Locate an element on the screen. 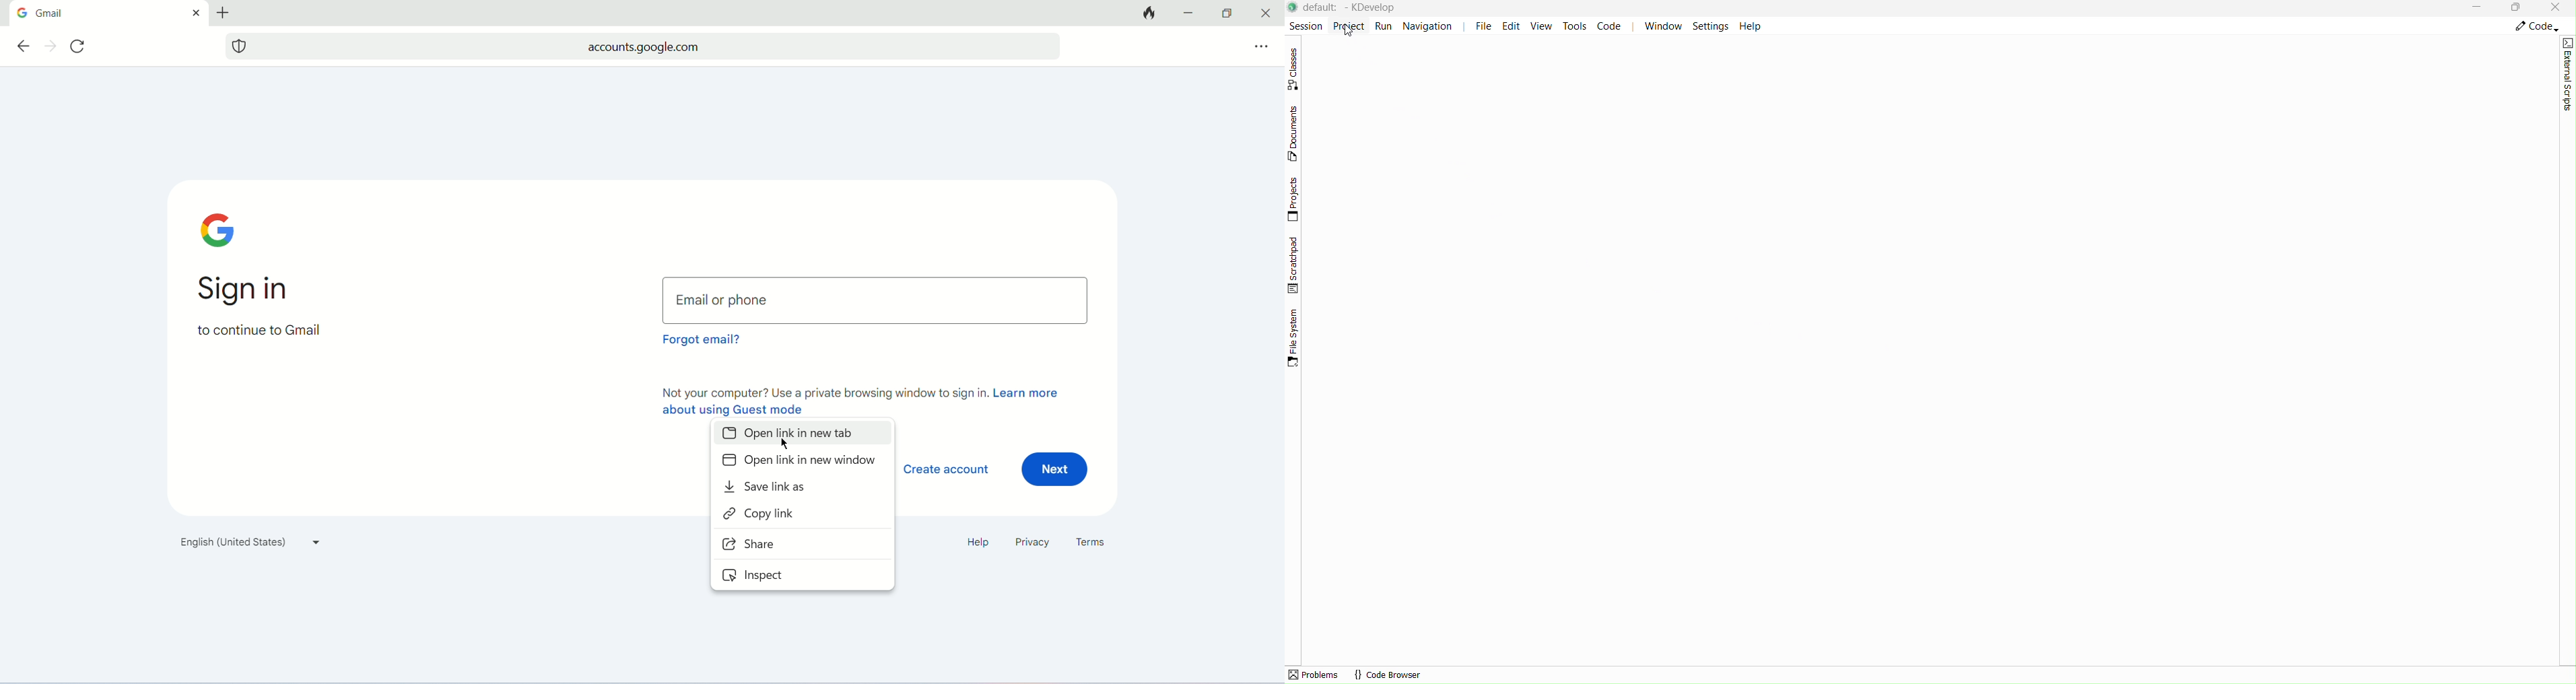 The width and height of the screenshot is (2576, 700). terms is located at coordinates (1095, 543).